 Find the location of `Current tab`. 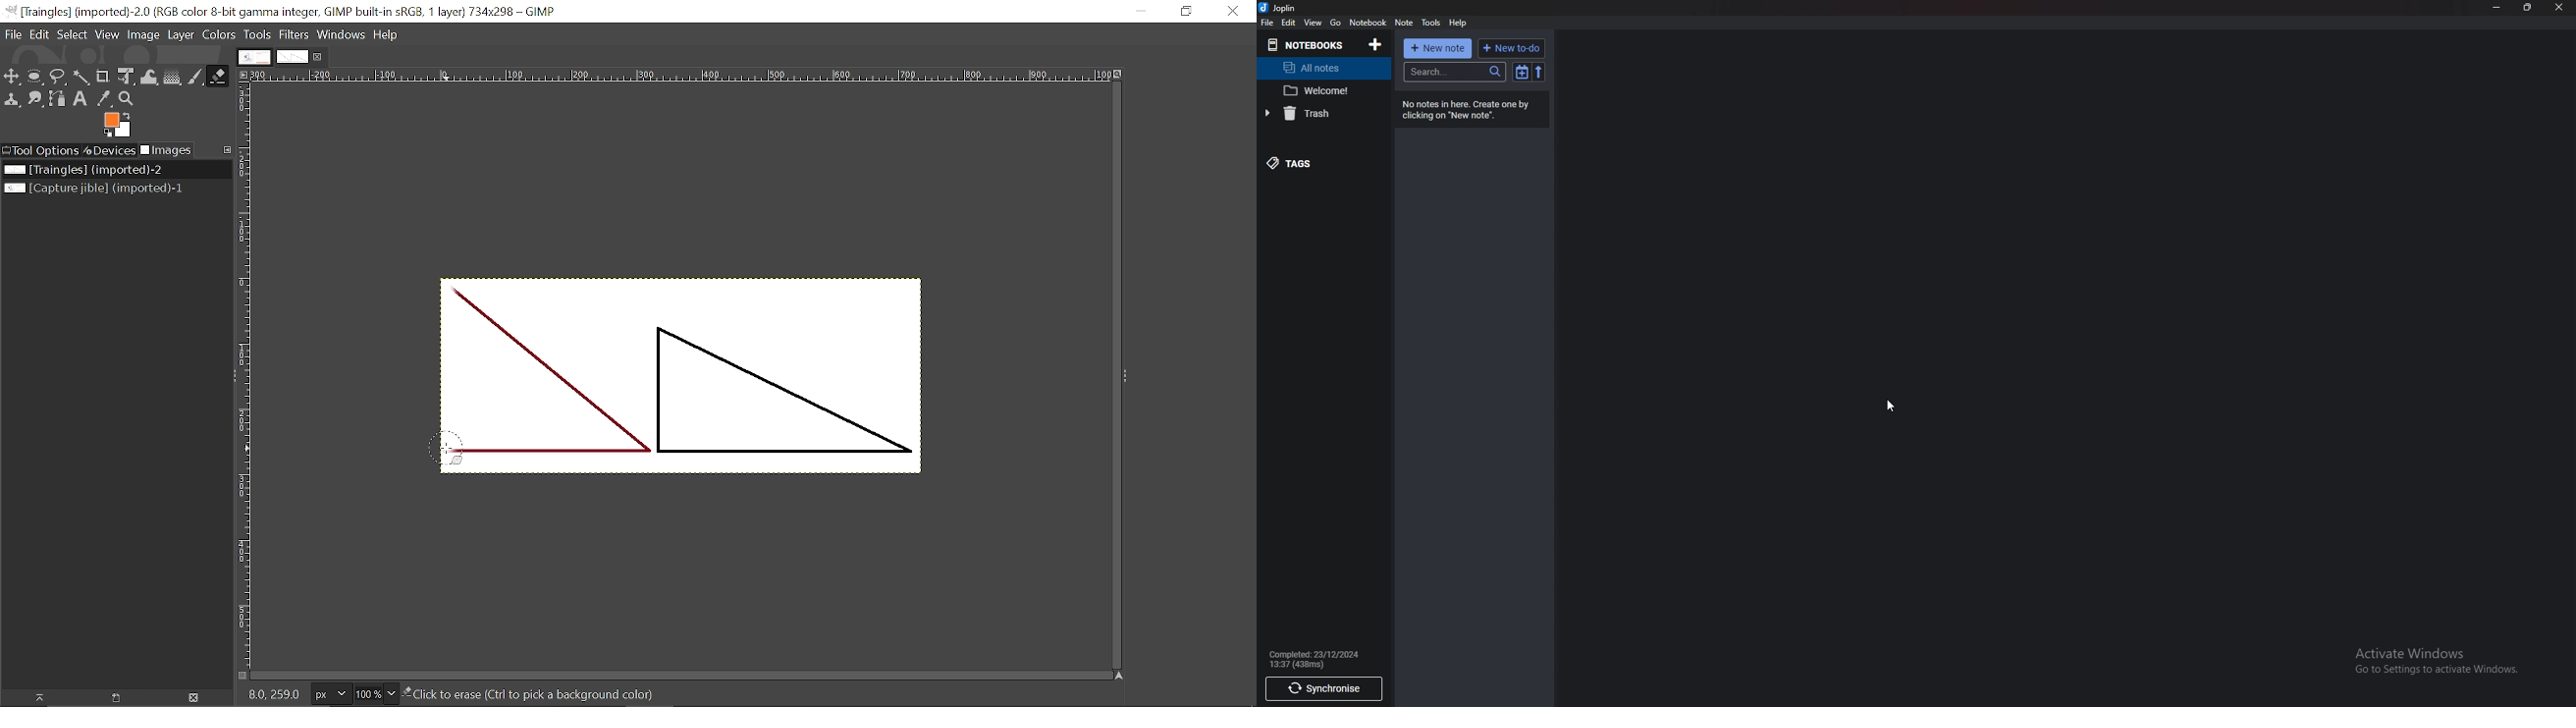

Current tab is located at coordinates (293, 57).